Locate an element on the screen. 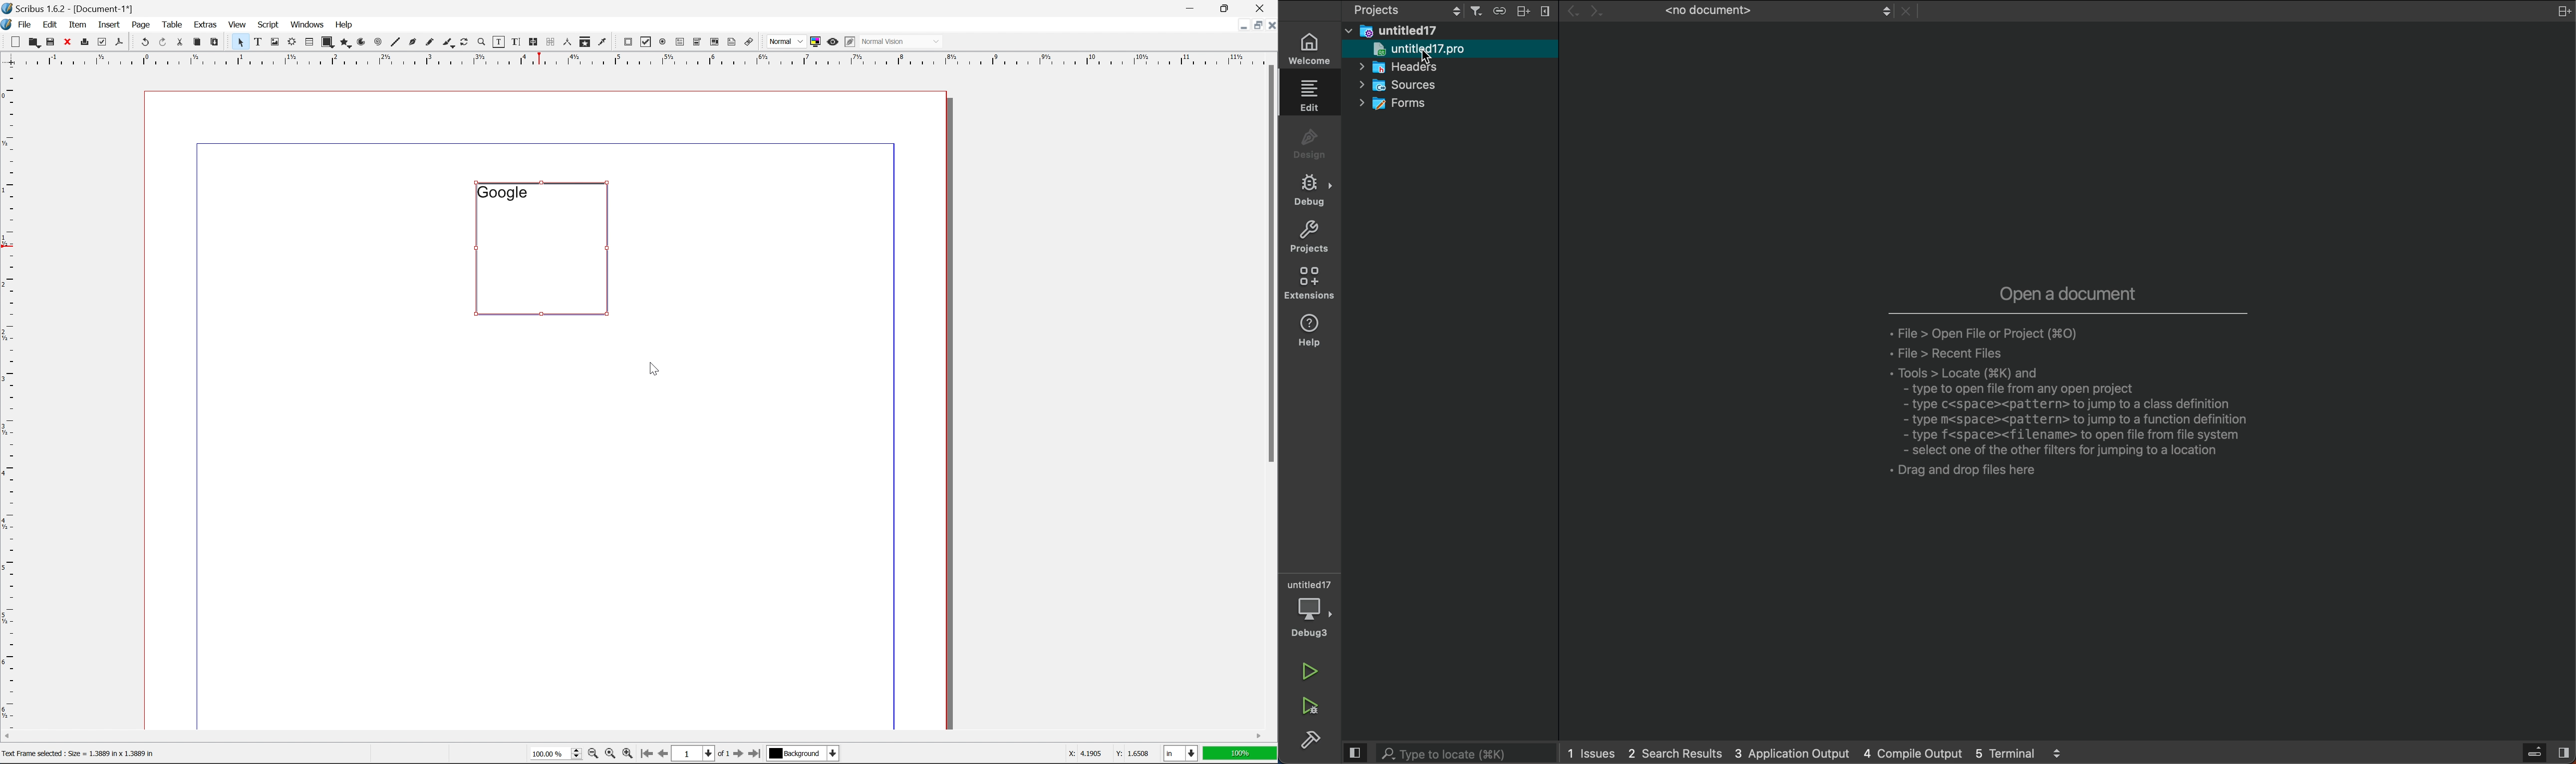  edit contents of frame is located at coordinates (498, 41).